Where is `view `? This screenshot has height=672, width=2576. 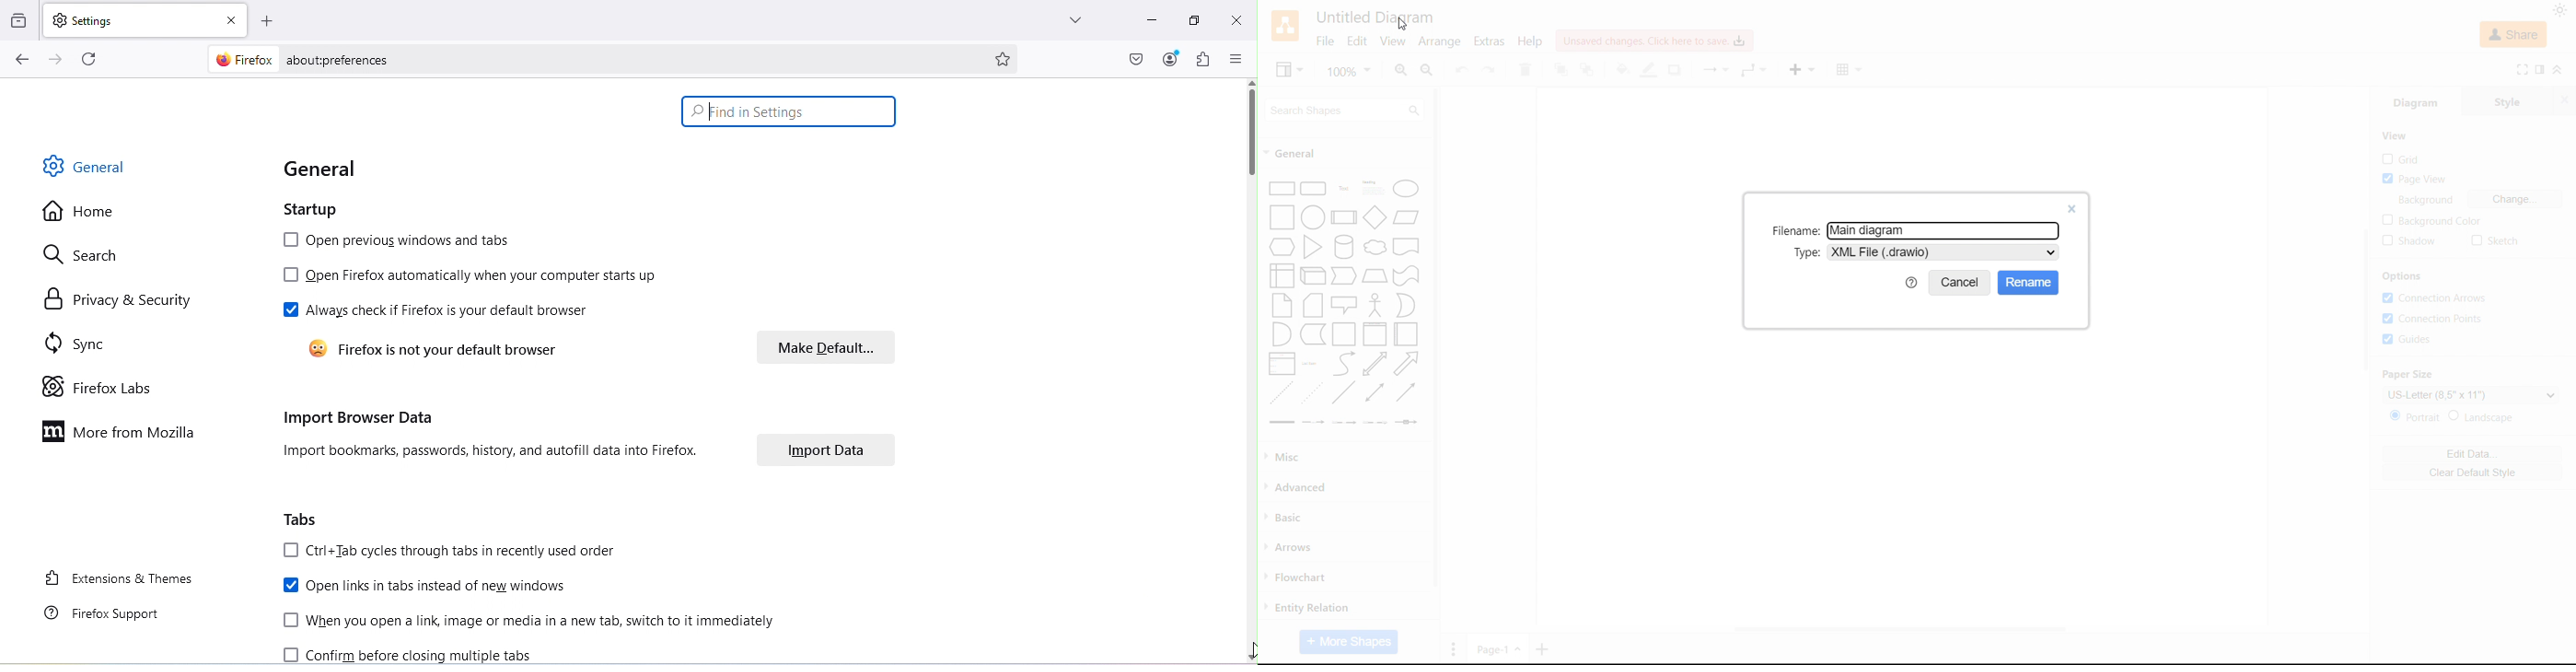 view  is located at coordinates (1392, 42).